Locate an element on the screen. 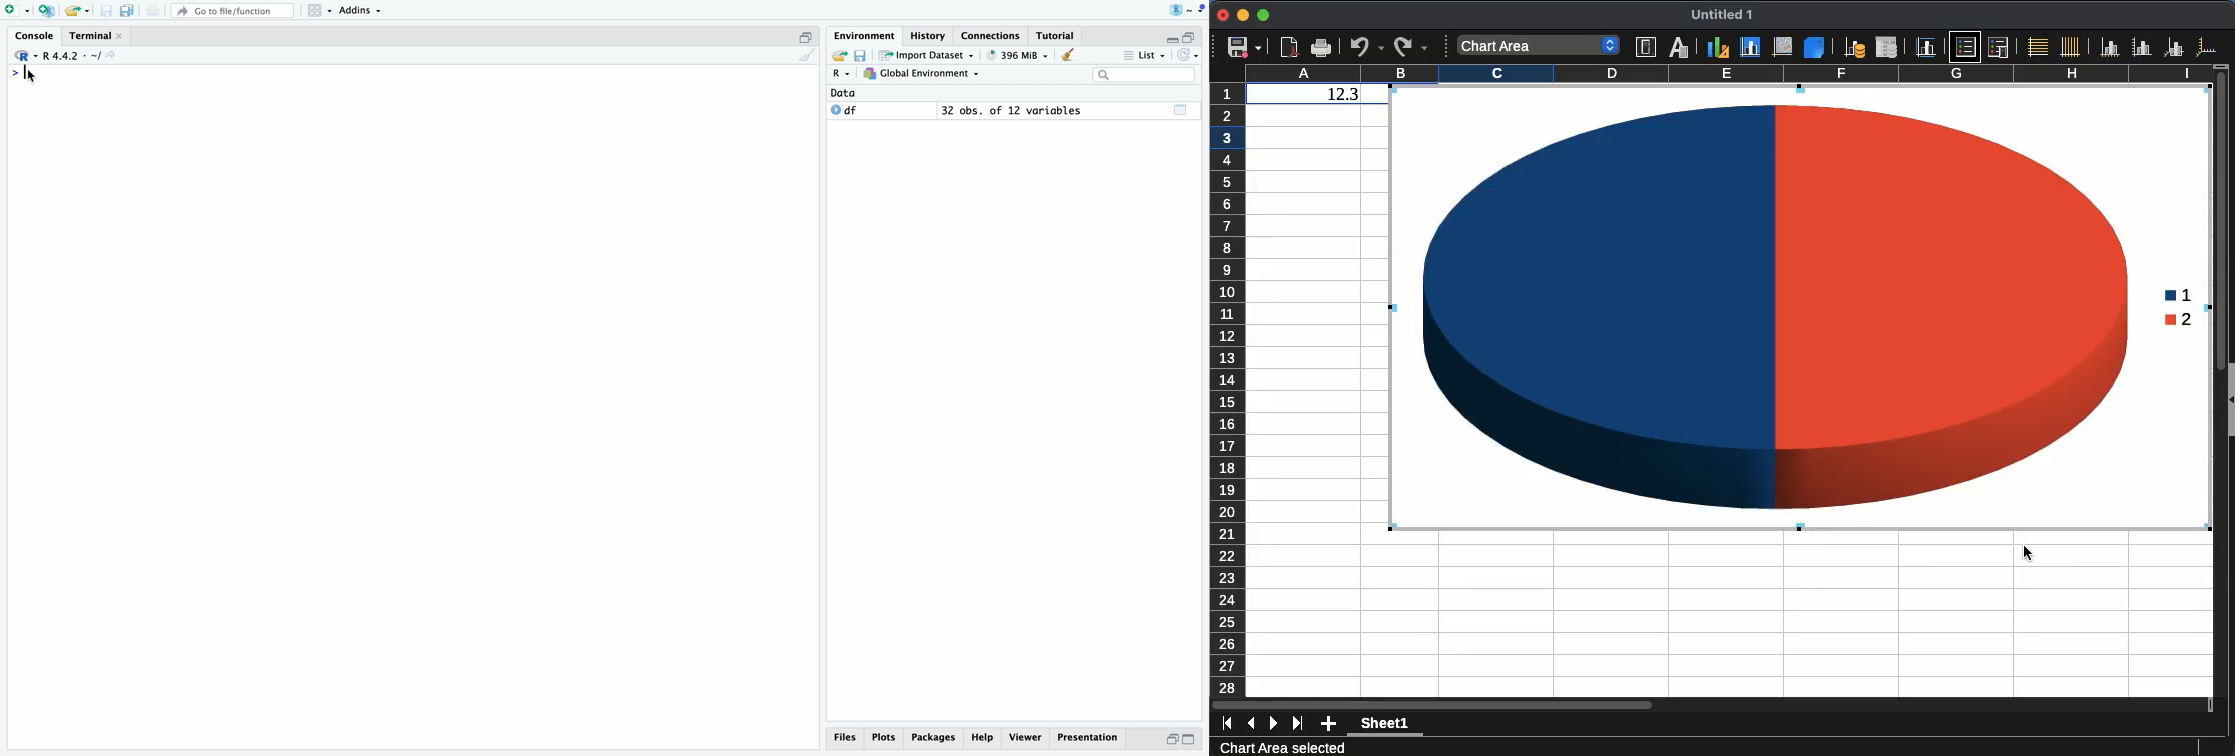 Image resolution: width=2240 pixels, height=756 pixels. df is located at coordinates (845, 110).